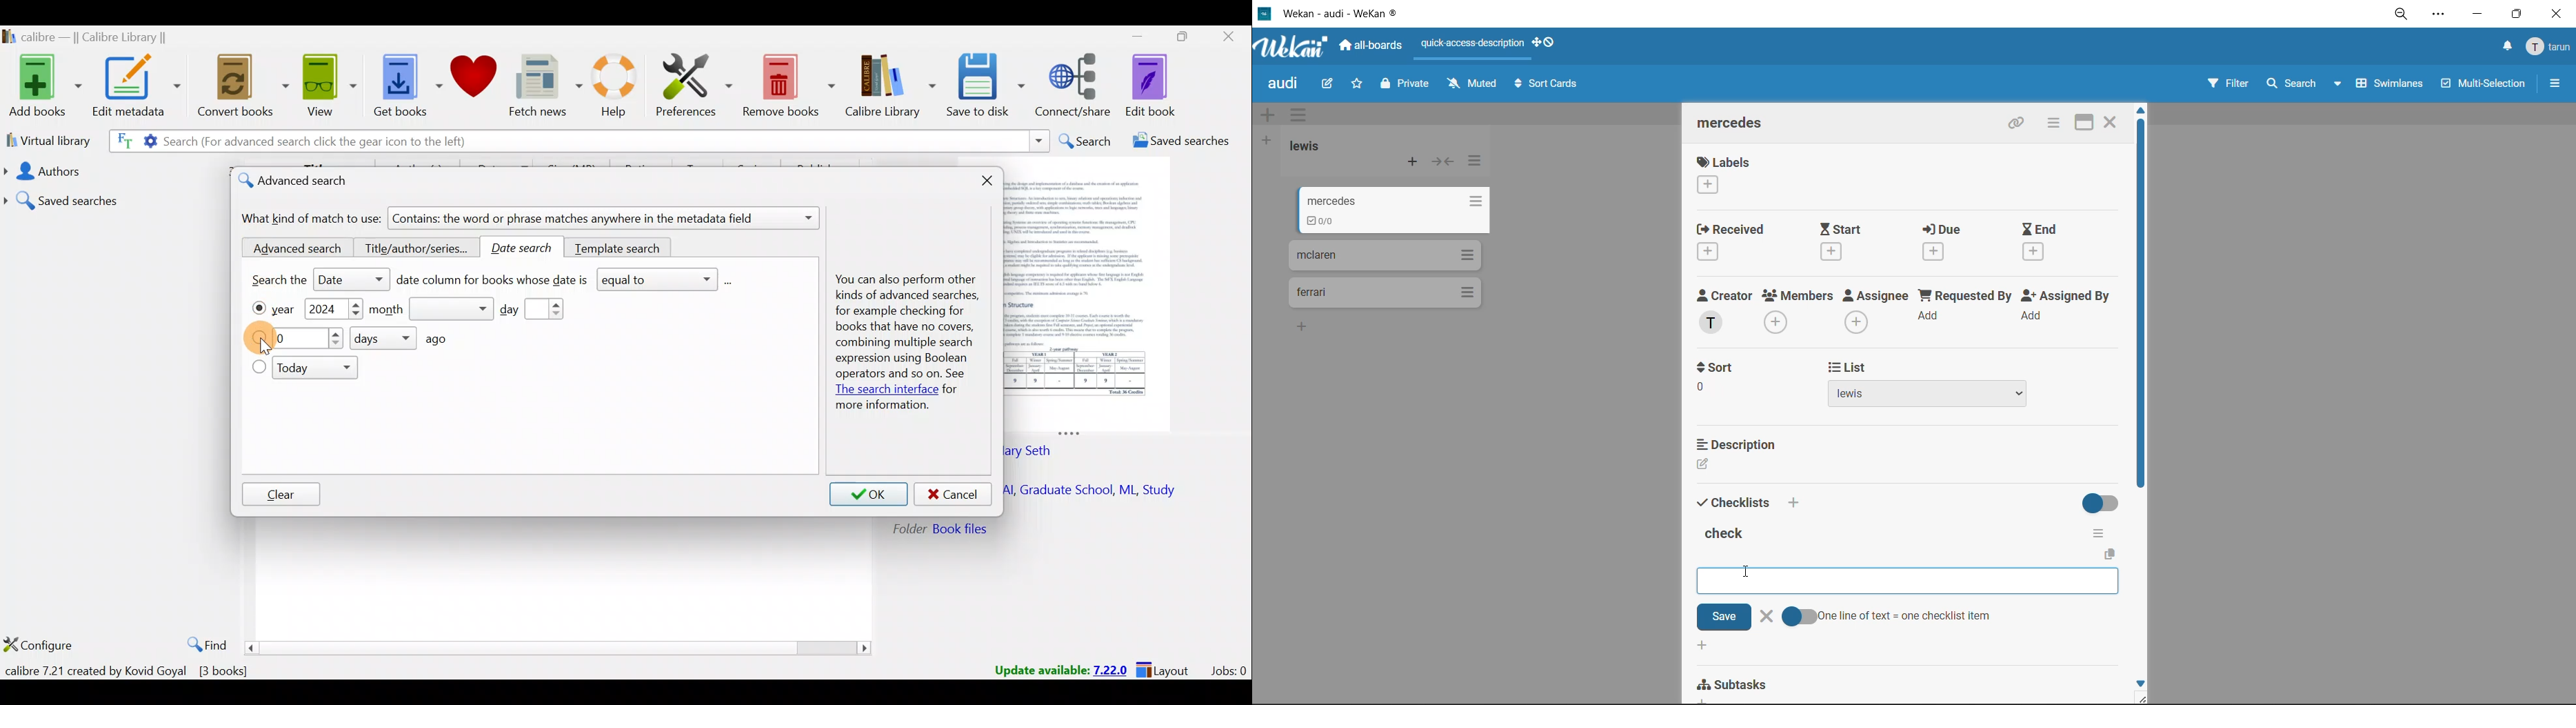 This screenshot has width=2576, height=728. Describe the element at coordinates (1732, 244) in the screenshot. I see `recieved` at that location.